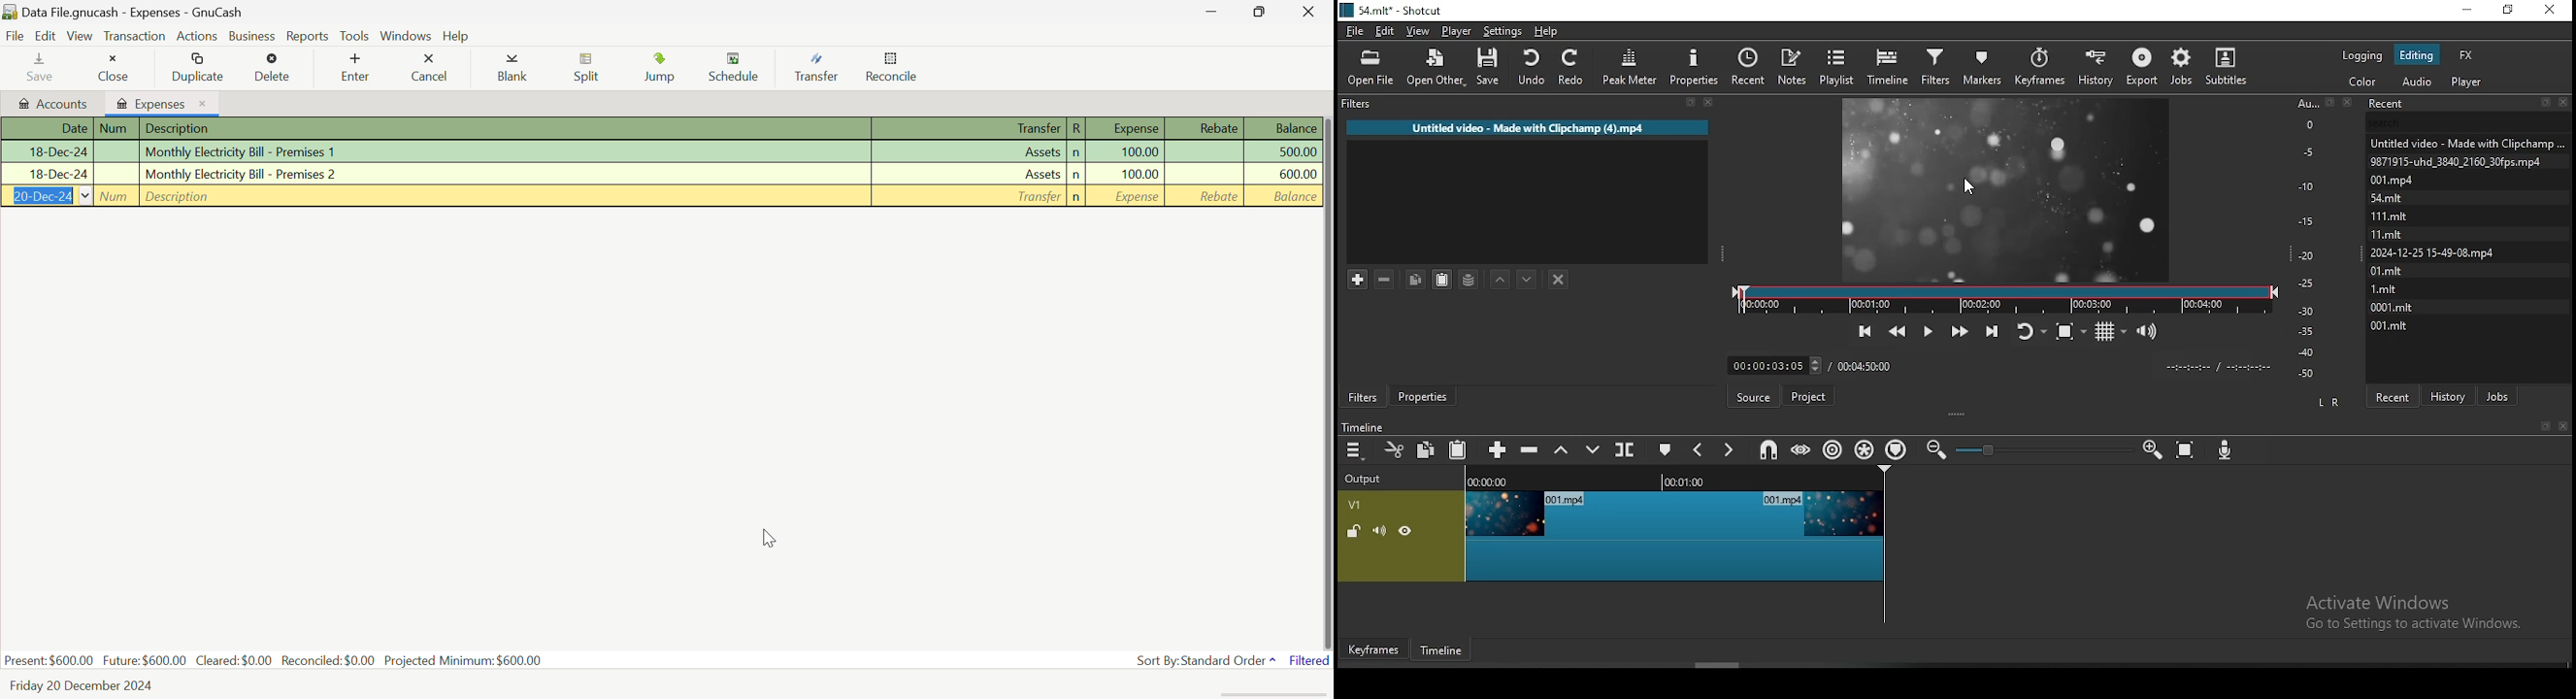  Describe the element at coordinates (1866, 365) in the screenshot. I see `total time` at that location.